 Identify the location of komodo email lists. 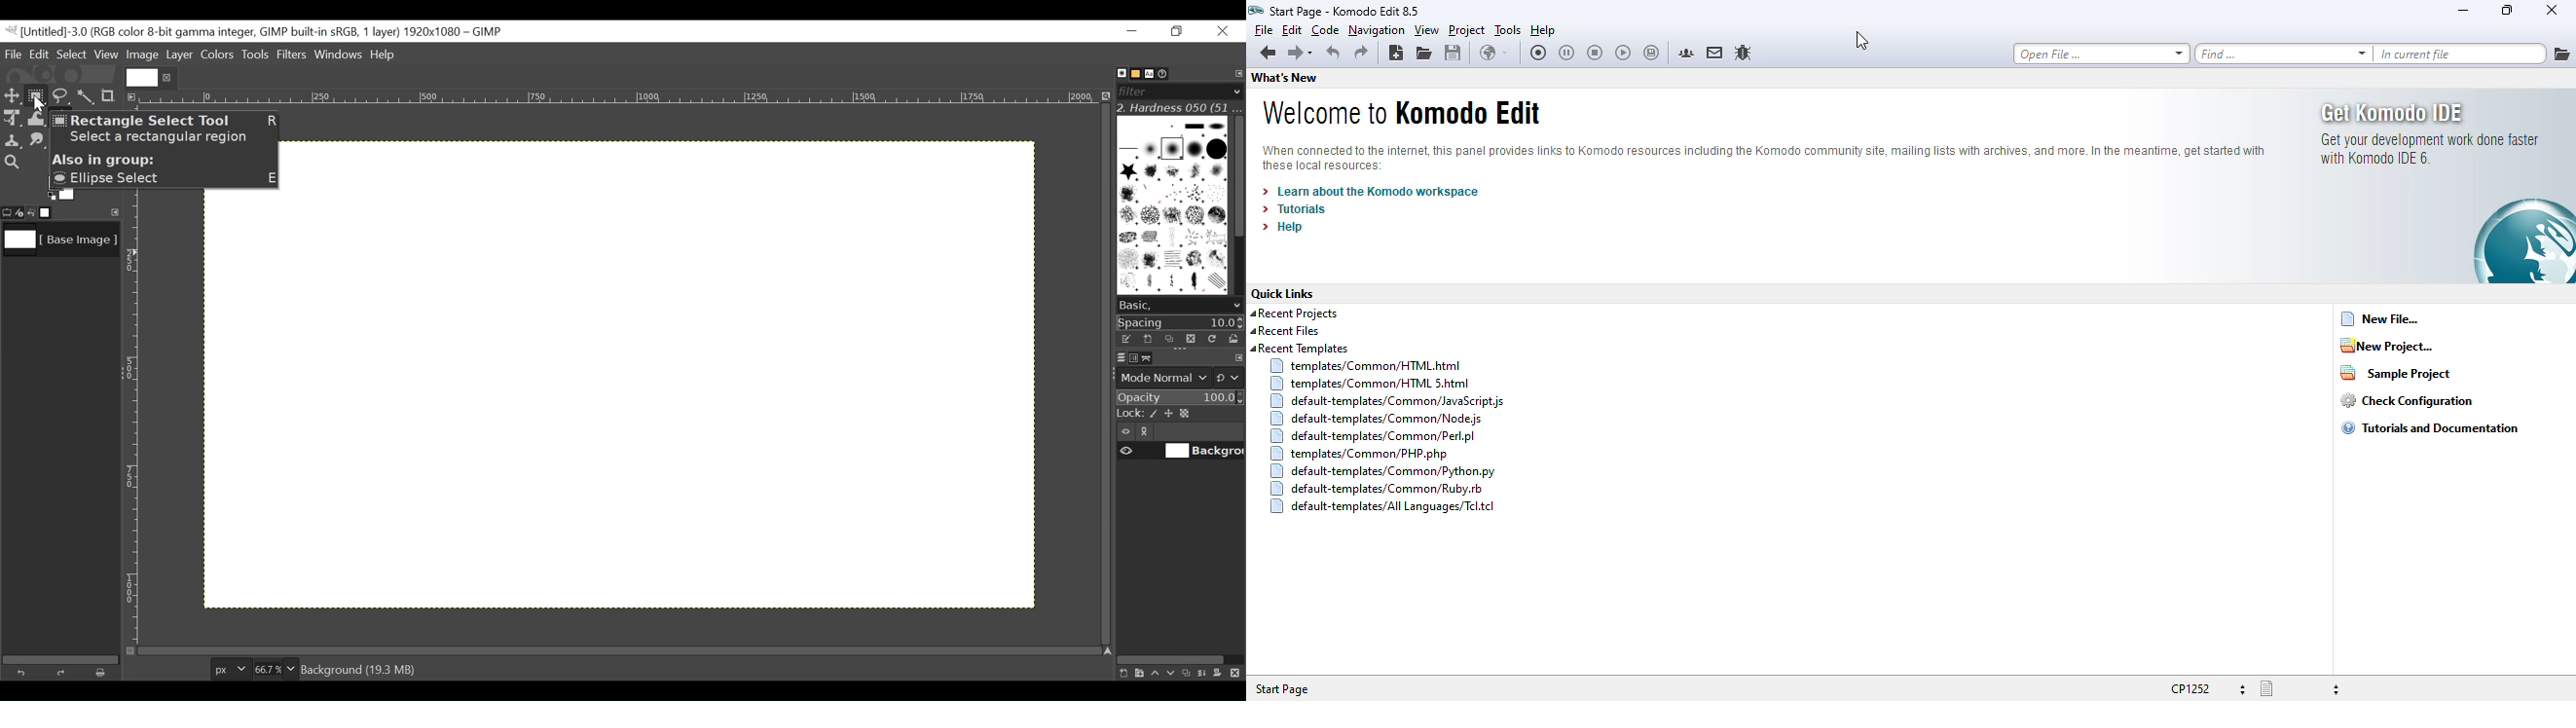
(1715, 52).